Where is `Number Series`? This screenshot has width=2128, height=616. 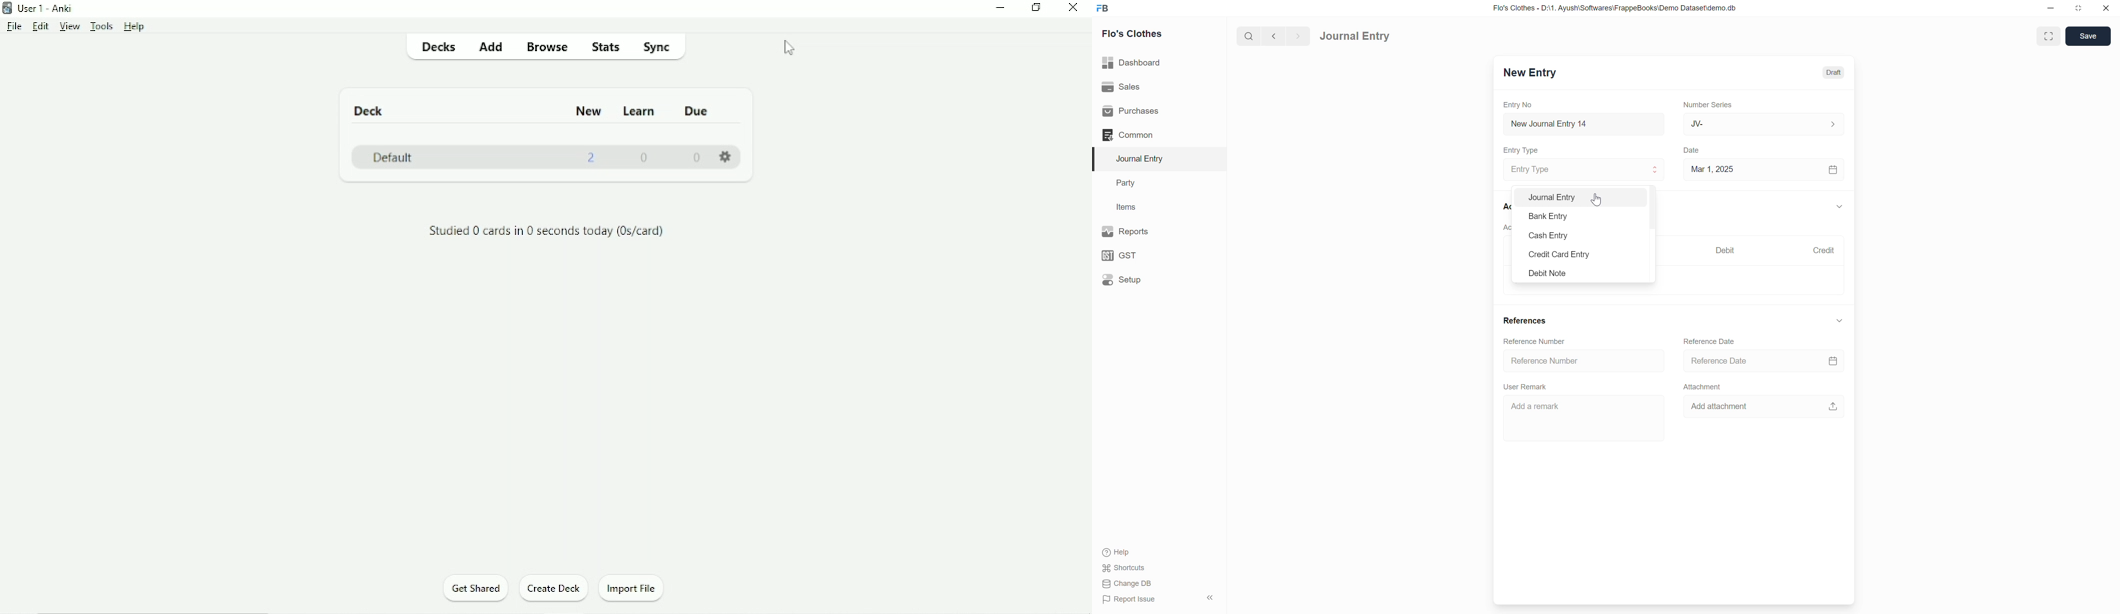 Number Series is located at coordinates (1708, 104).